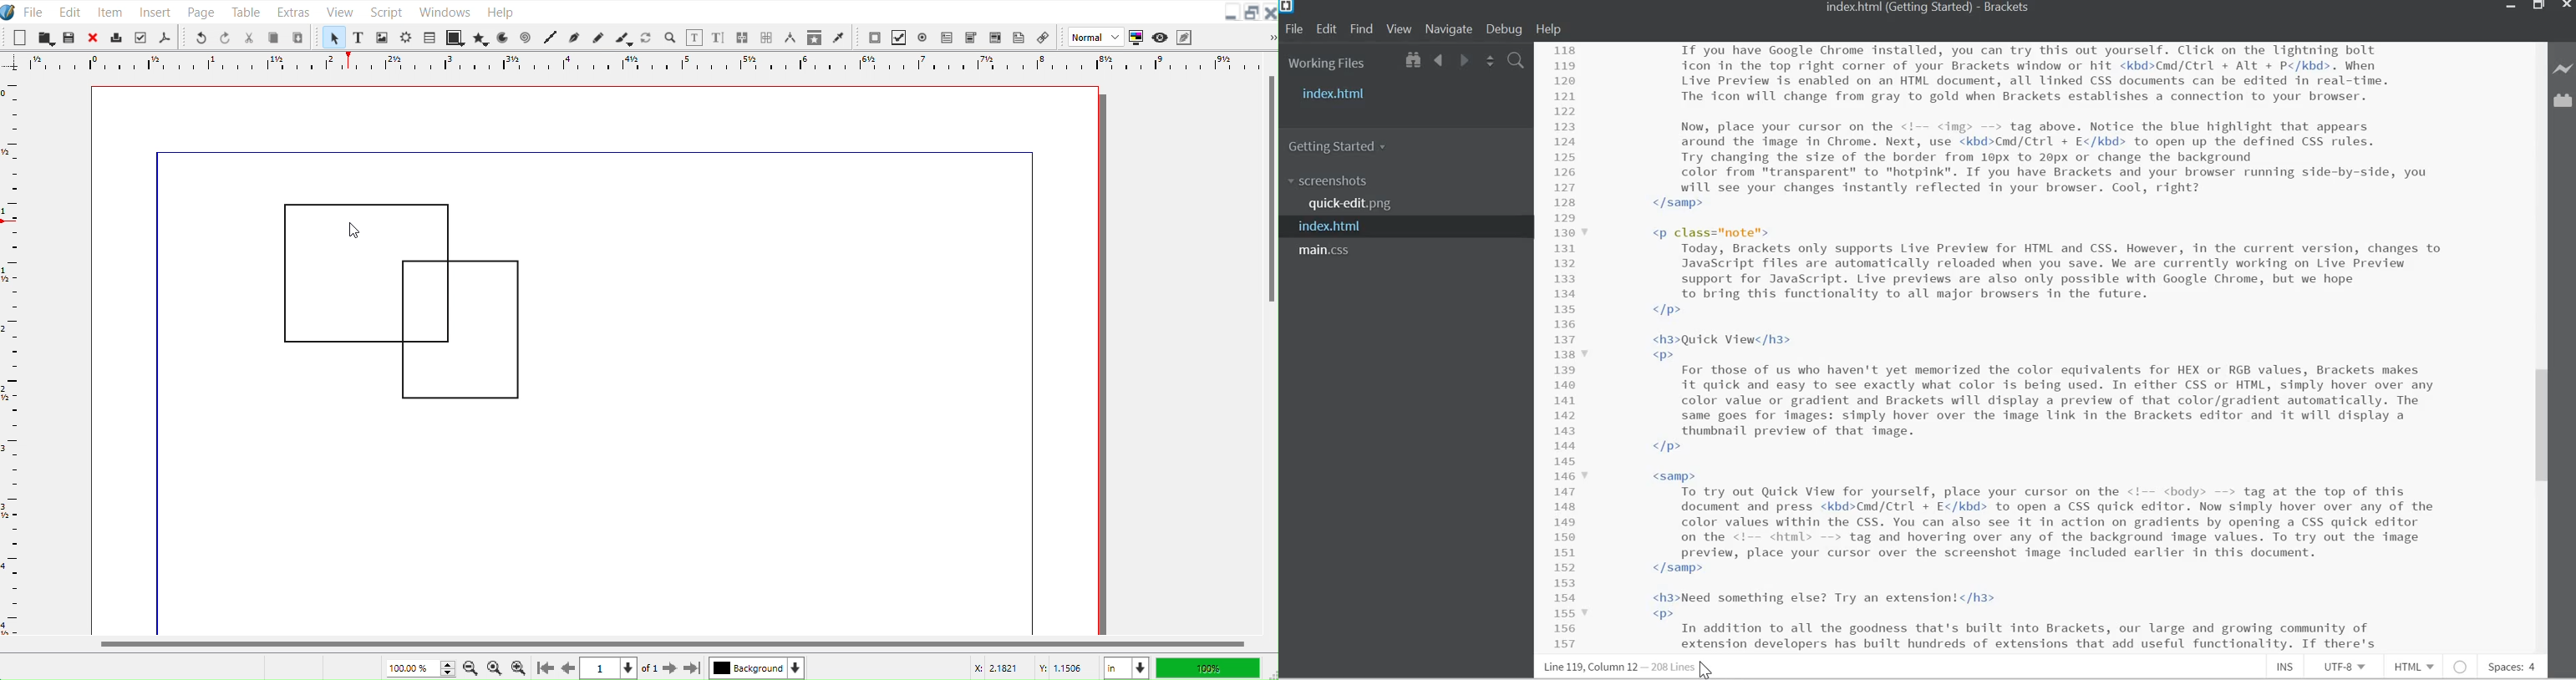 This screenshot has height=700, width=2576. What do you see at coordinates (481, 38) in the screenshot?
I see `Polygon` at bounding box center [481, 38].